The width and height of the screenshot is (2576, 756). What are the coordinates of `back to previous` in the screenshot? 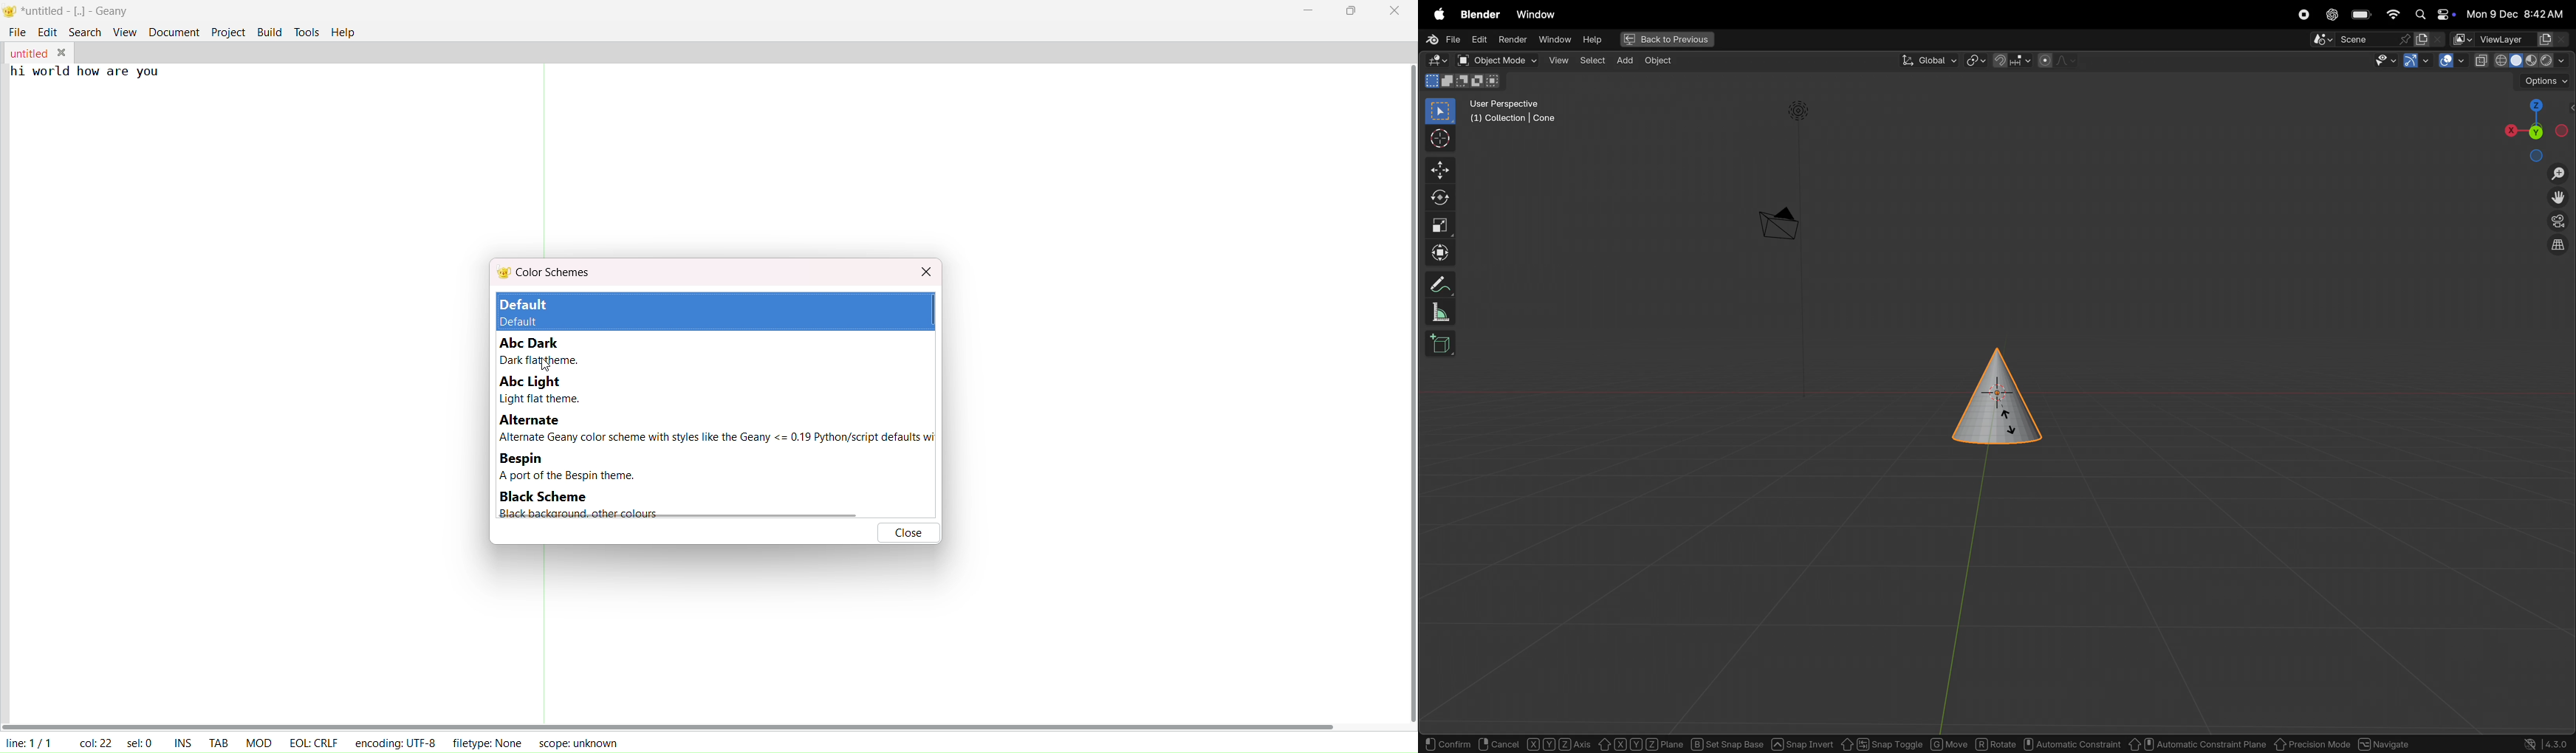 It's located at (1668, 39).